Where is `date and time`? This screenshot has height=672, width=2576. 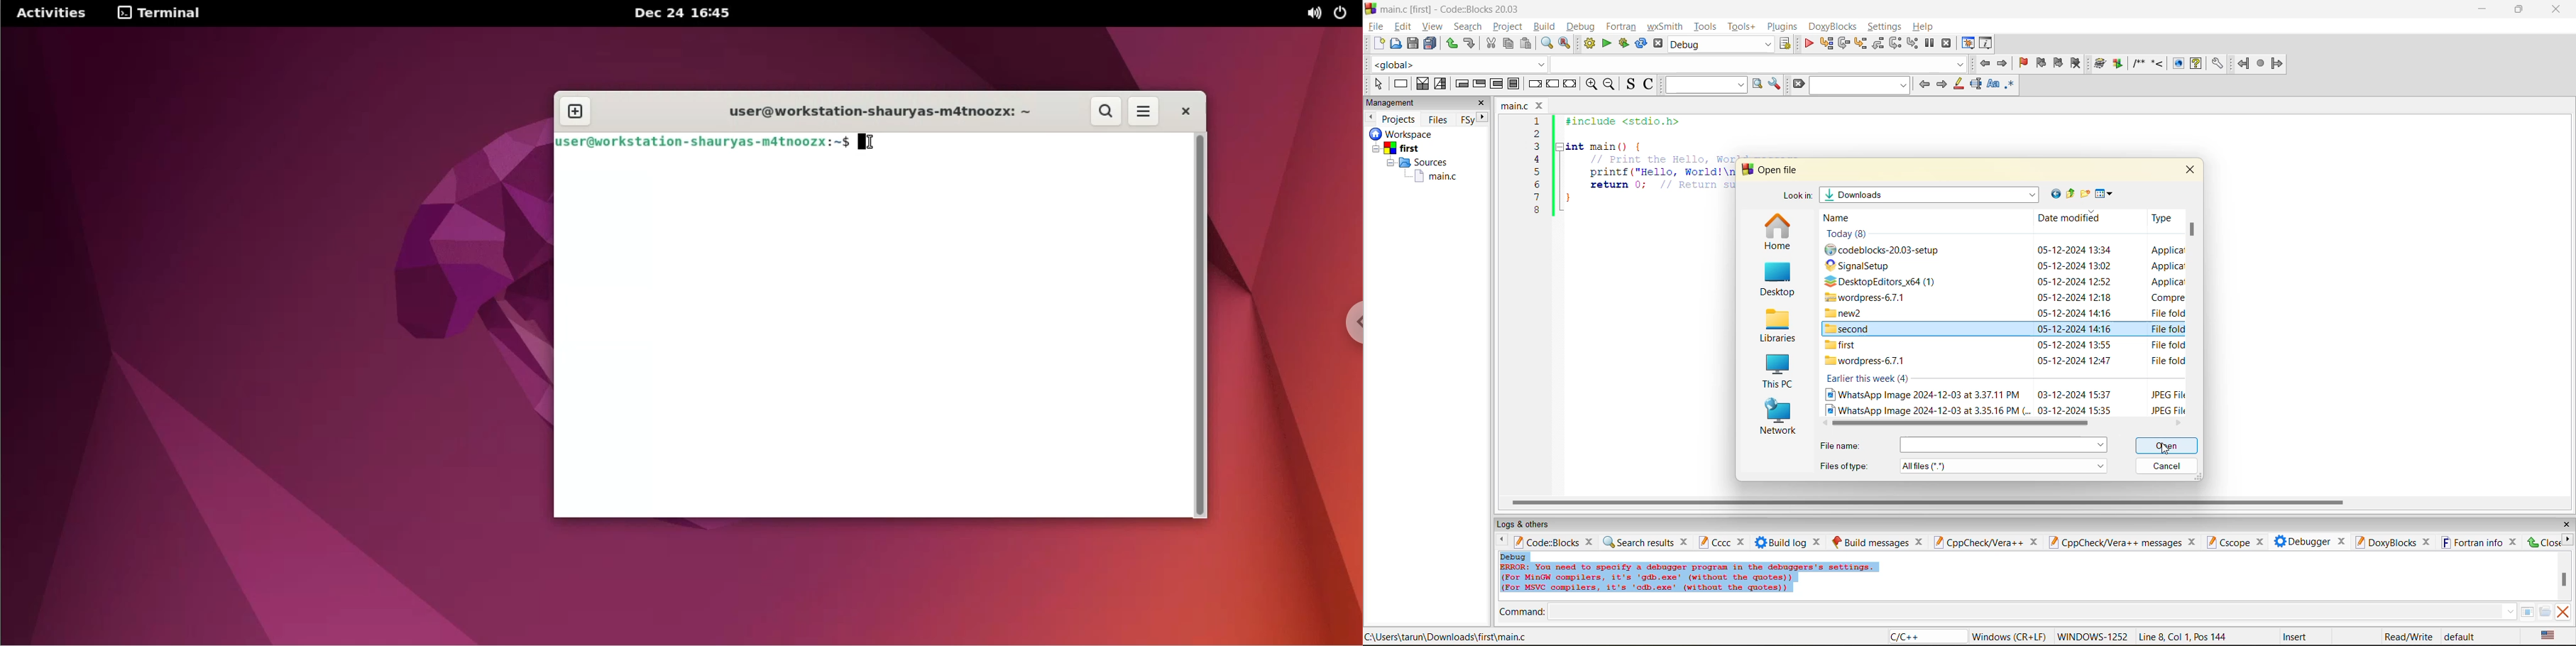 date and time is located at coordinates (2073, 250).